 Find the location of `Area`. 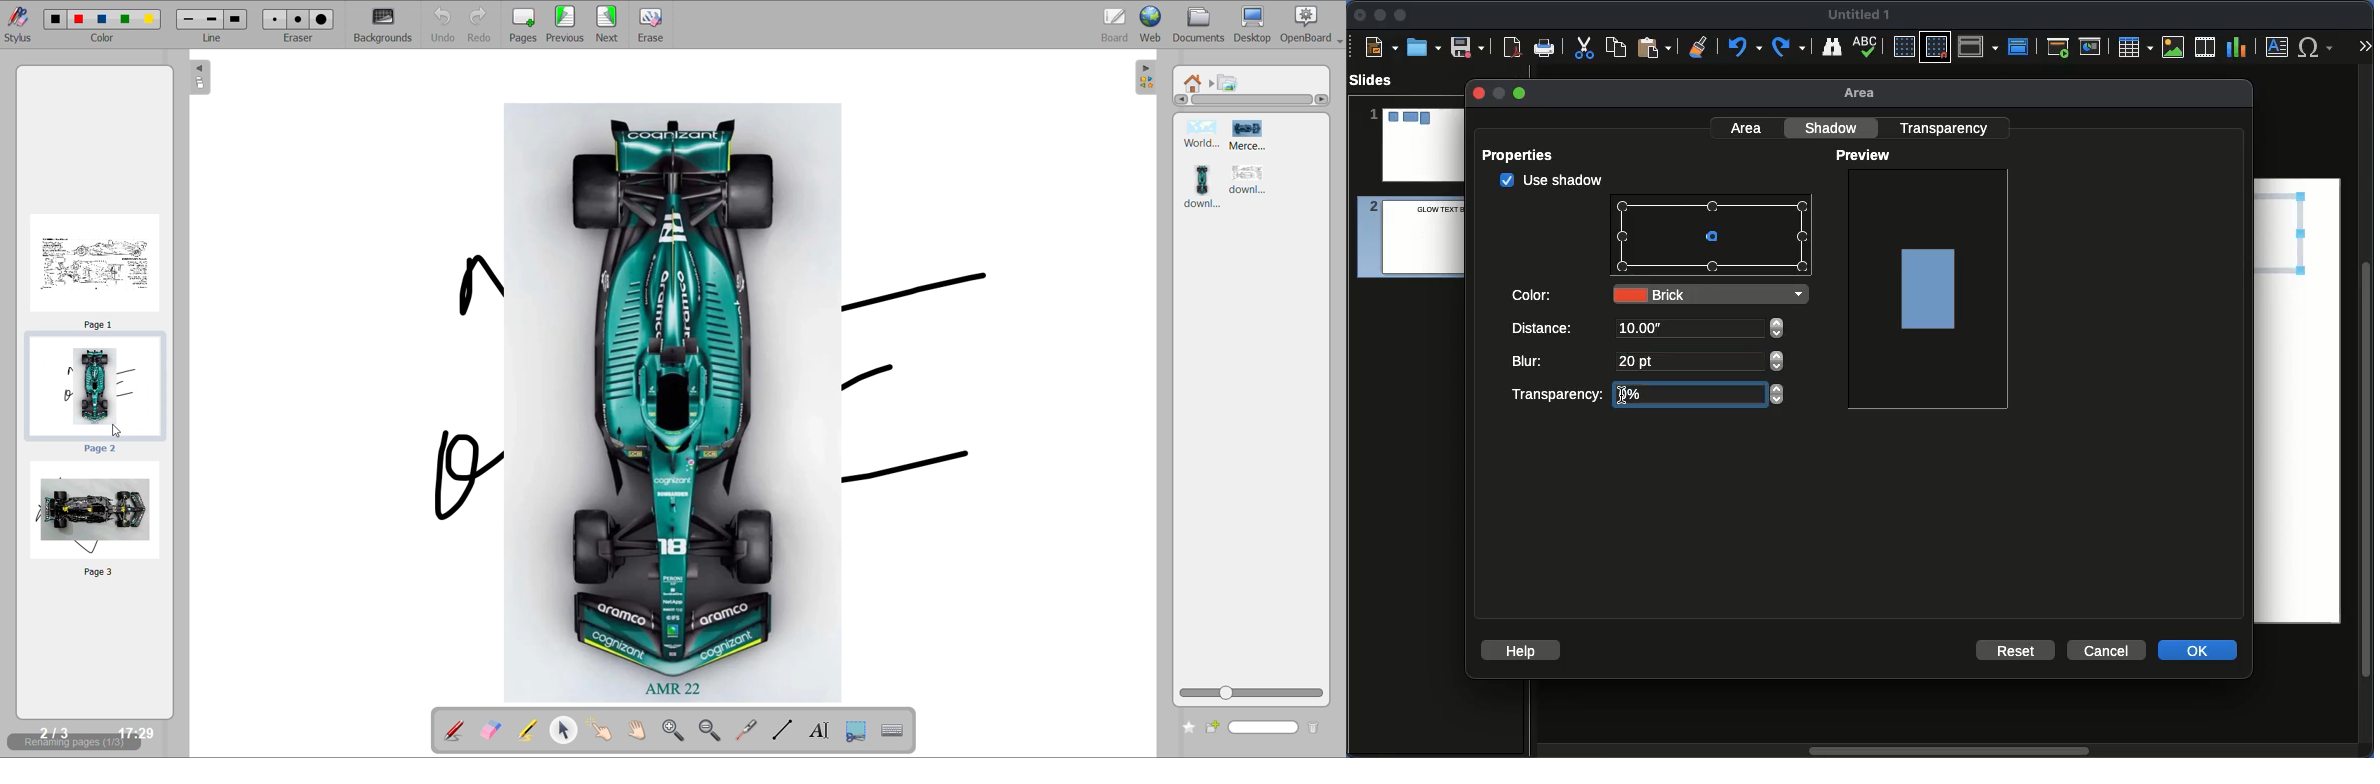

Area is located at coordinates (1748, 127).